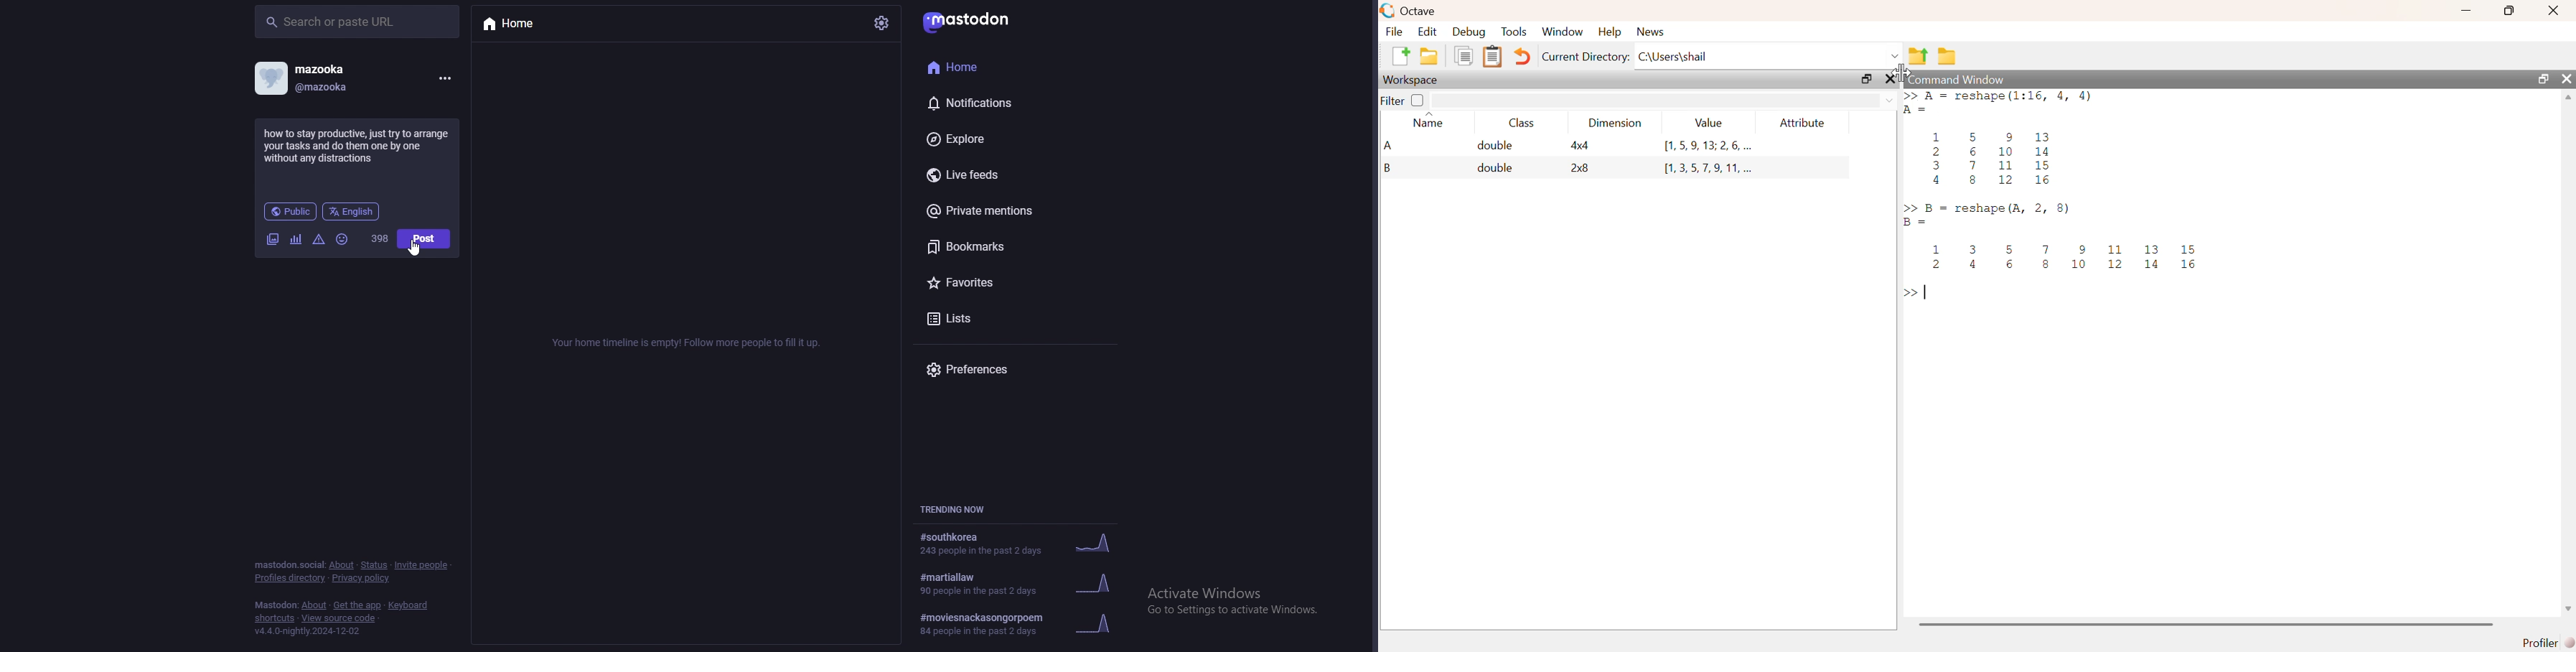 This screenshot has width=2576, height=672. What do you see at coordinates (975, 20) in the screenshot?
I see `mastodon` at bounding box center [975, 20].